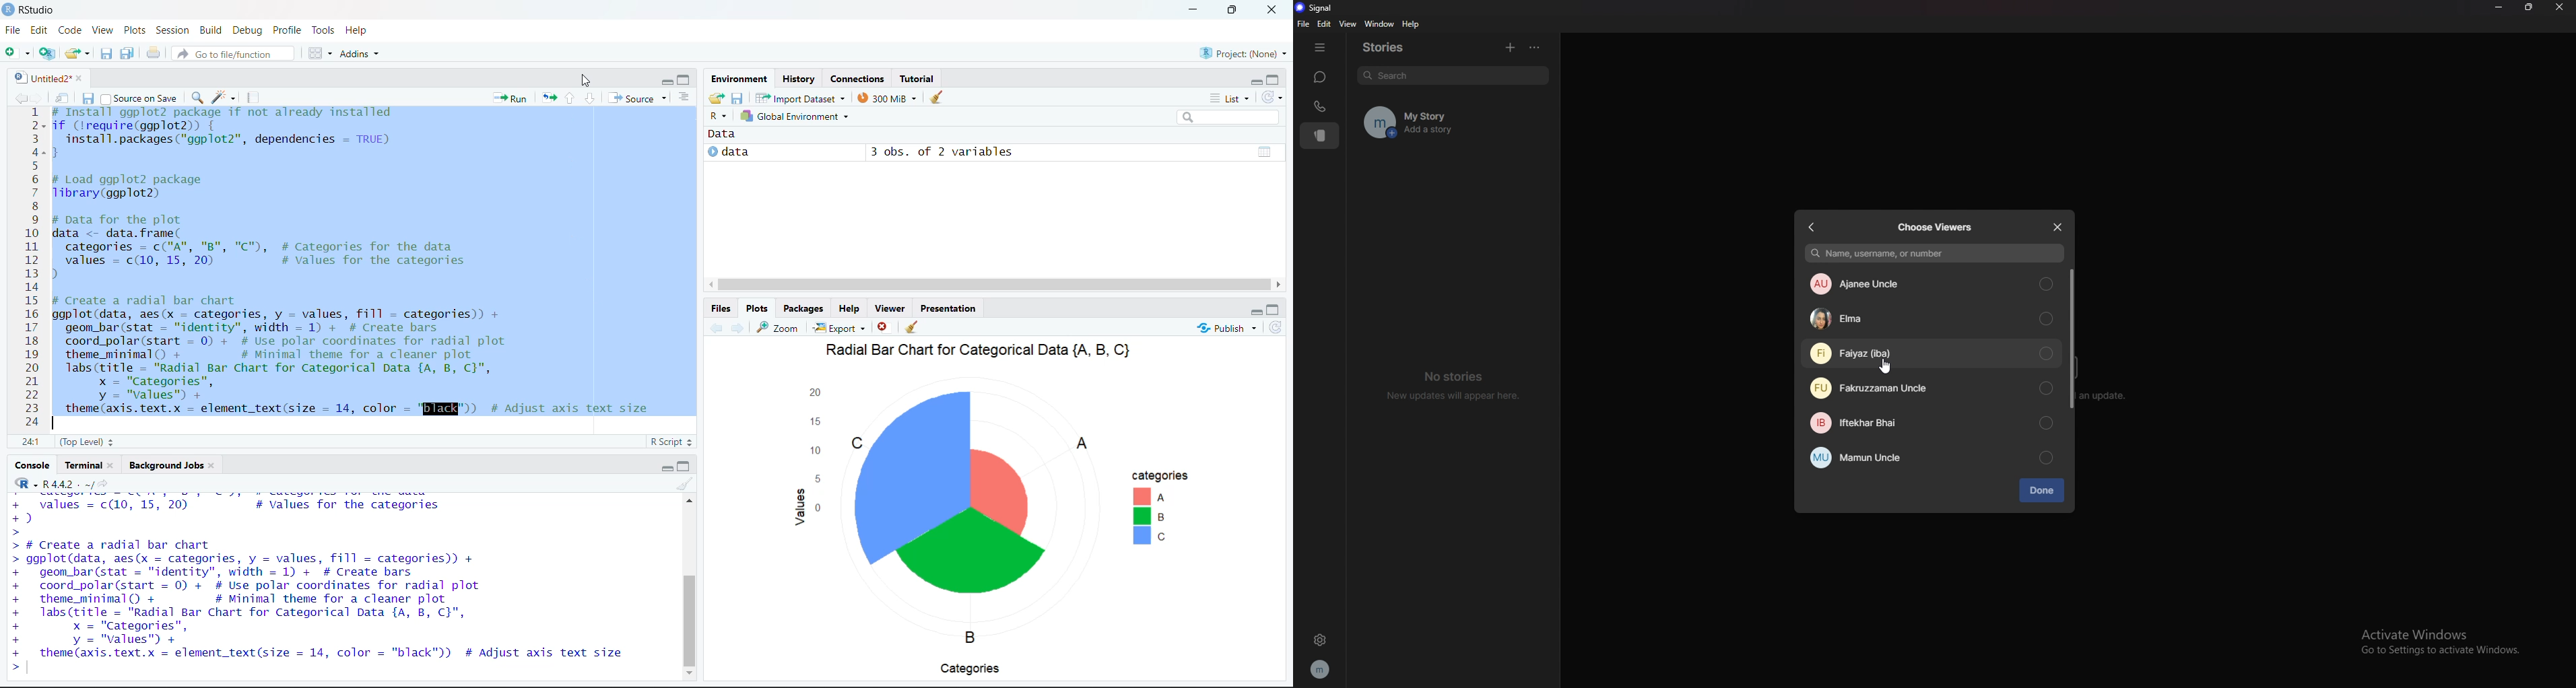 Image resolution: width=2576 pixels, height=700 pixels. Describe the element at coordinates (32, 269) in the screenshot. I see `12-34.5678910hi §12hl1415161718192021222324` at that location.